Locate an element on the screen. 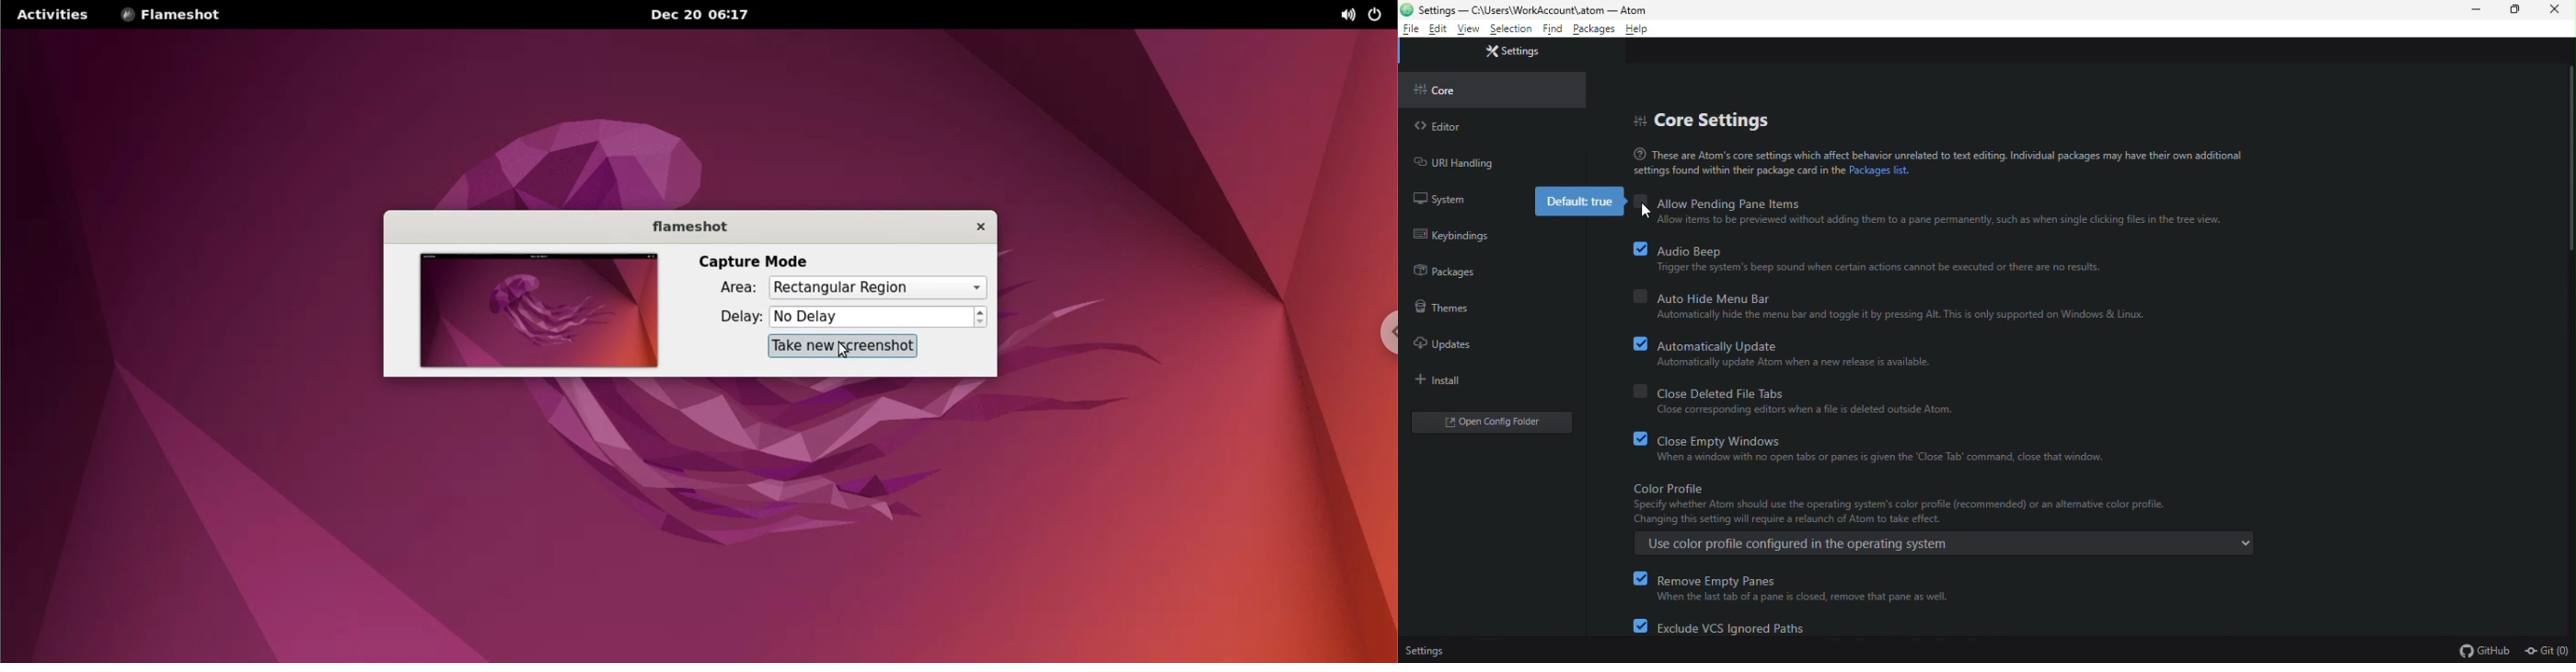  core is located at coordinates (1450, 90).